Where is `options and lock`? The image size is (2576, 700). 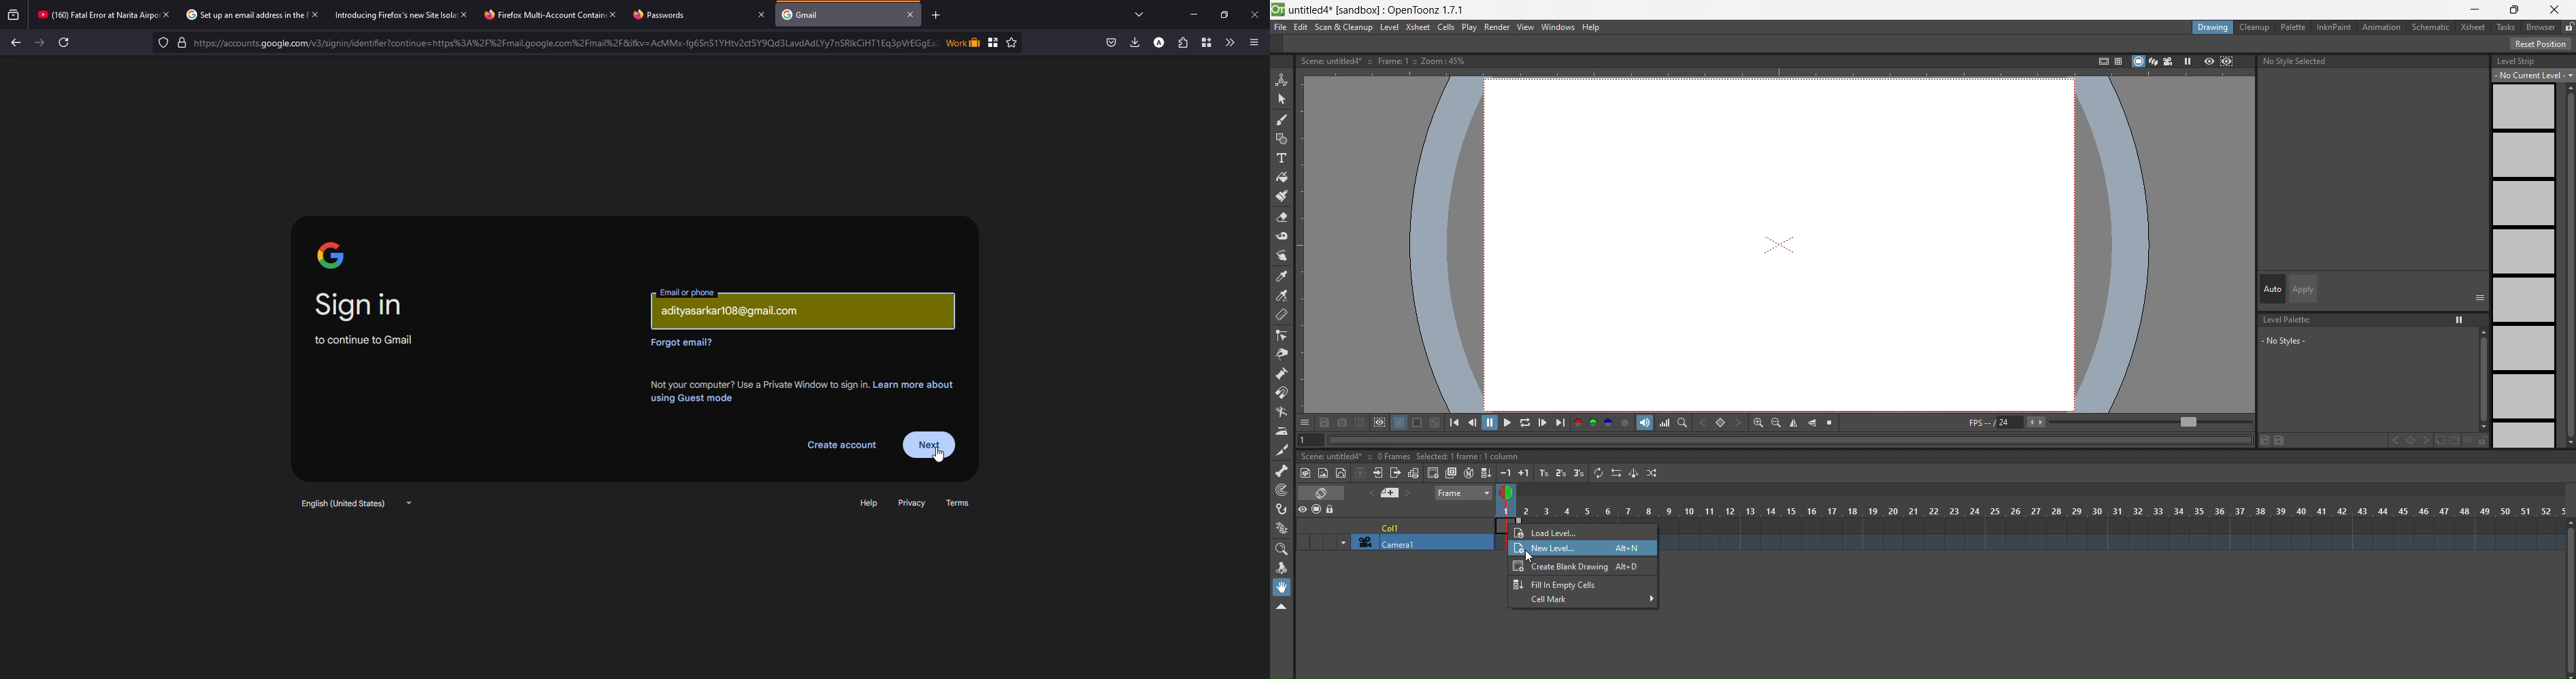
options and lock is located at coordinates (2476, 440).